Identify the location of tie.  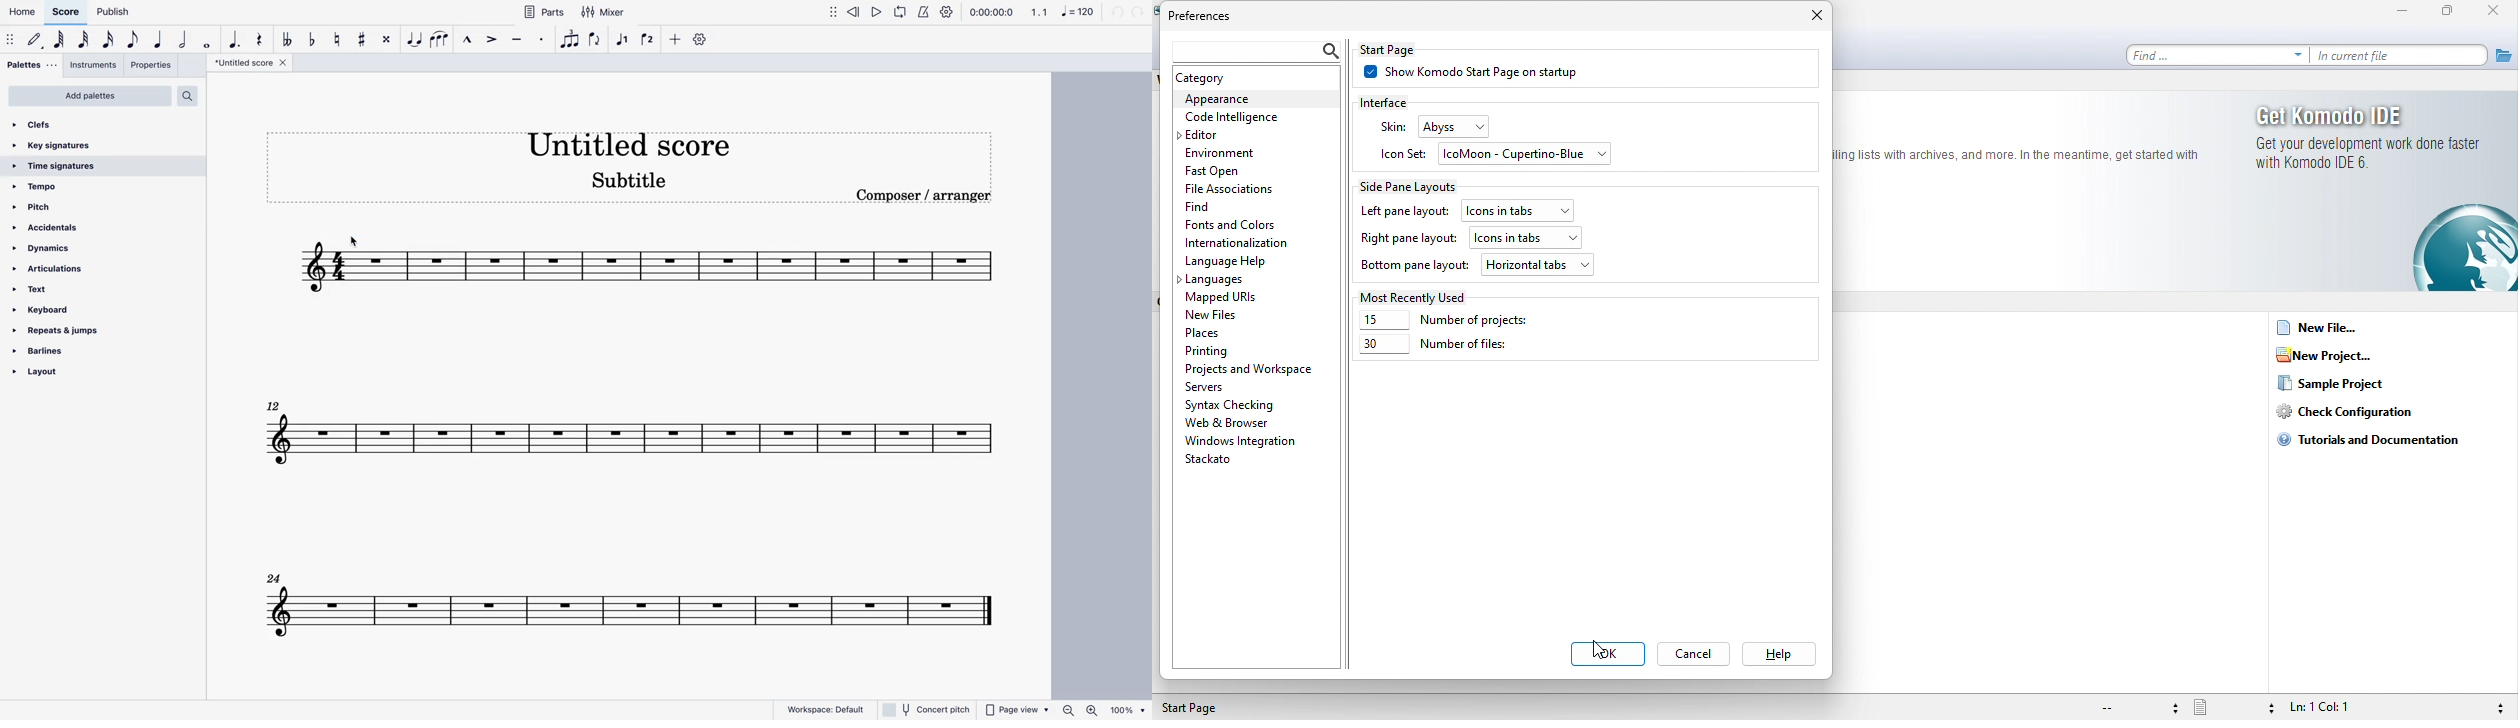
(411, 41).